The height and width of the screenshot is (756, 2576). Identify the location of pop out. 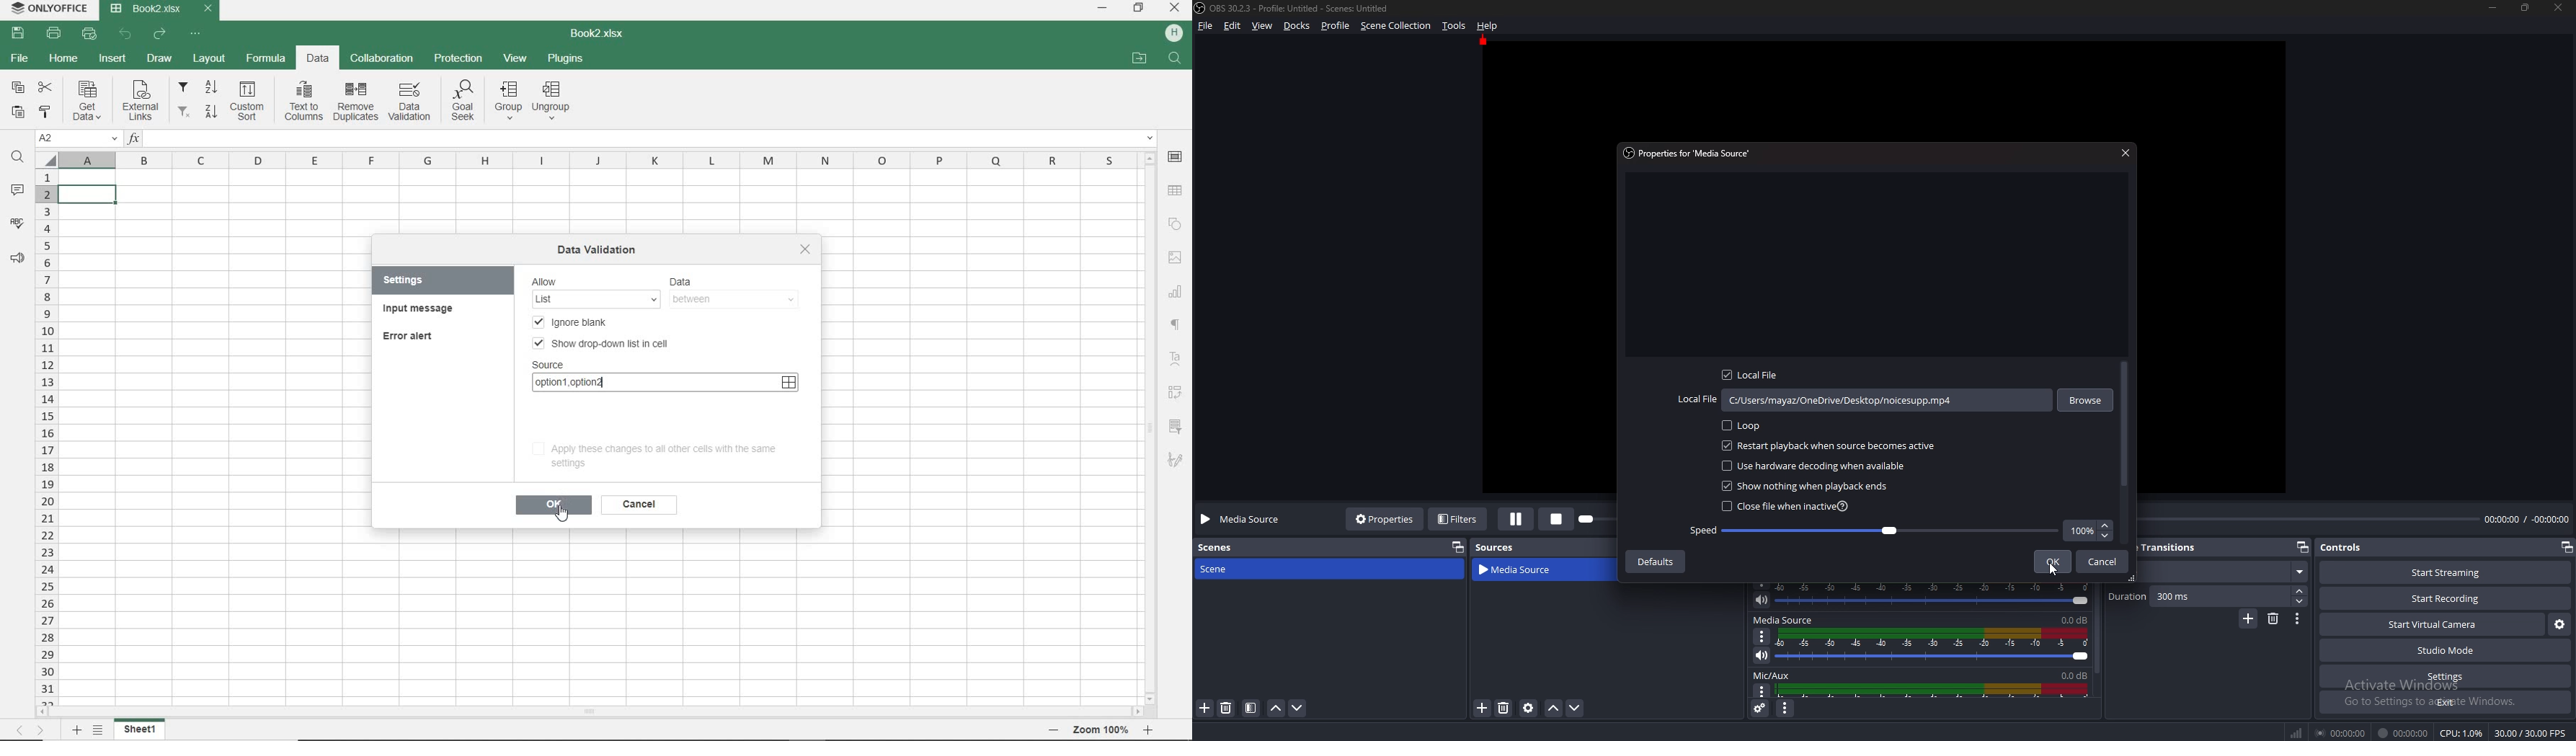
(1454, 546).